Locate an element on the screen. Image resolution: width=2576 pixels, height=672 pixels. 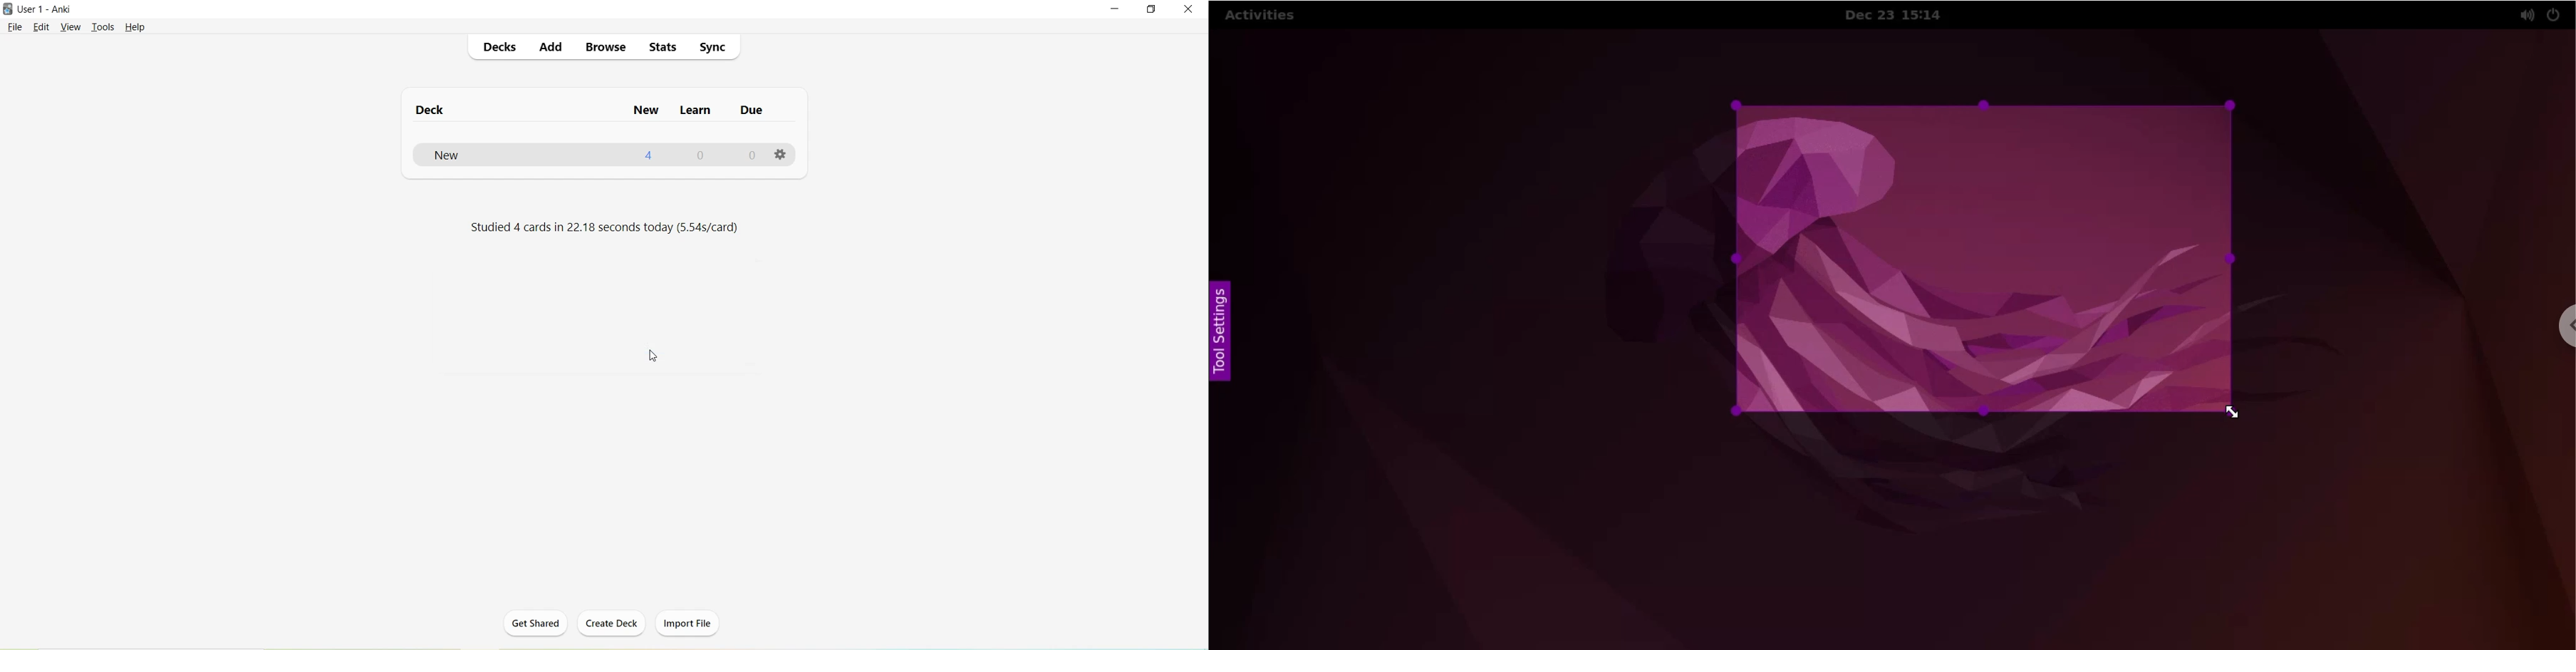
Sync is located at coordinates (712, 48).